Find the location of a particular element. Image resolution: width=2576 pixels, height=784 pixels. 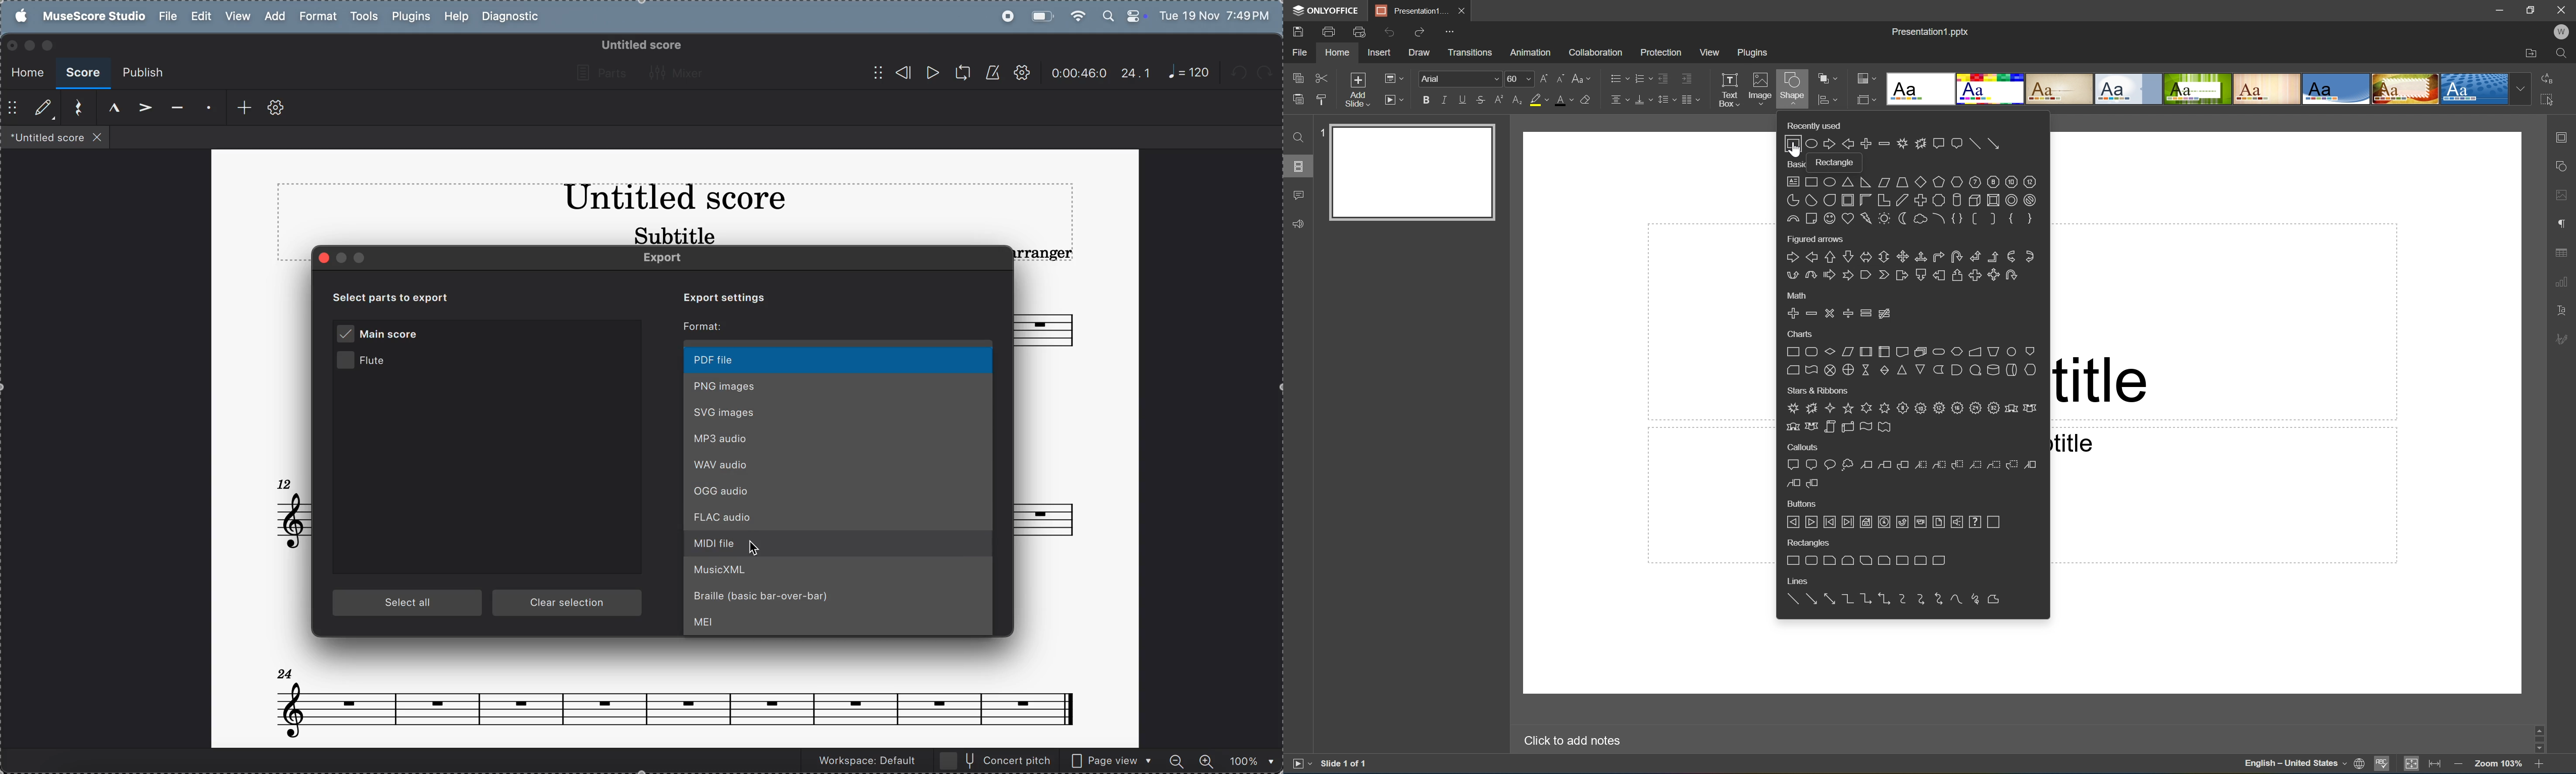

battery is located at coordinates (1041, 15).